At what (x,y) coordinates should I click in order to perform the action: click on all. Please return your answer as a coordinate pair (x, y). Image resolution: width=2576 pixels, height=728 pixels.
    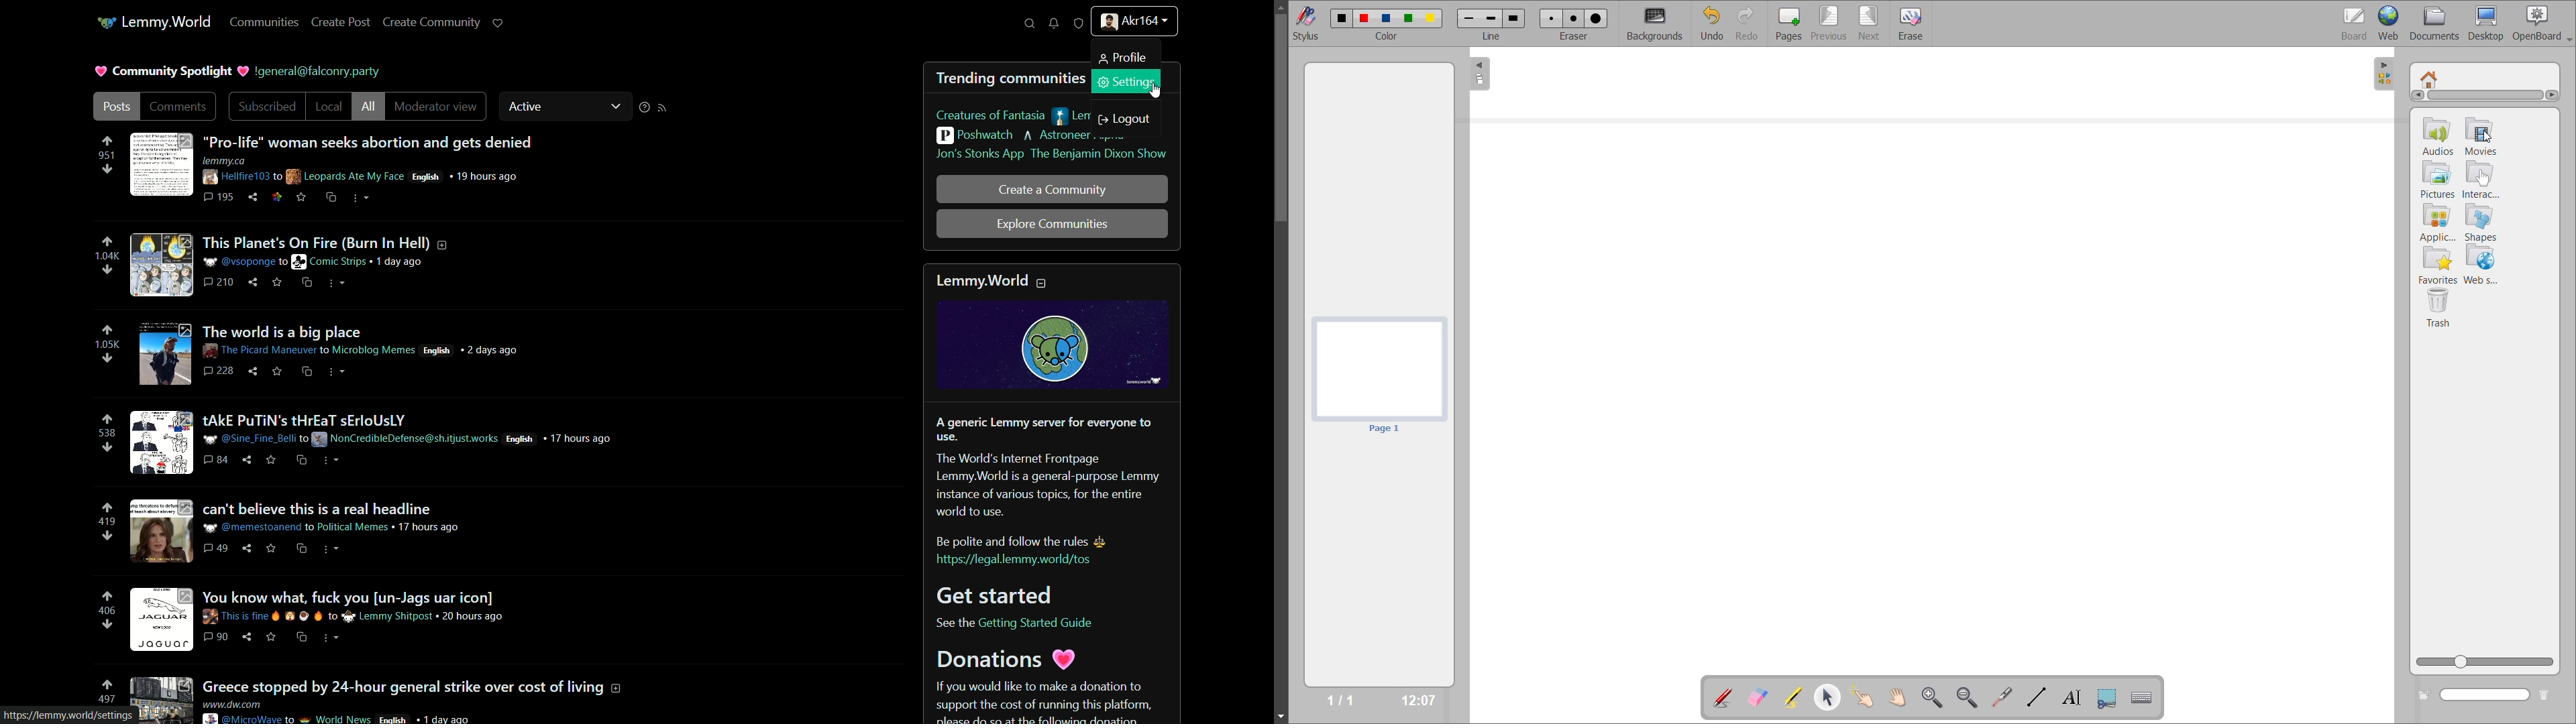
    Looking at the image, I should click on (368, 107).